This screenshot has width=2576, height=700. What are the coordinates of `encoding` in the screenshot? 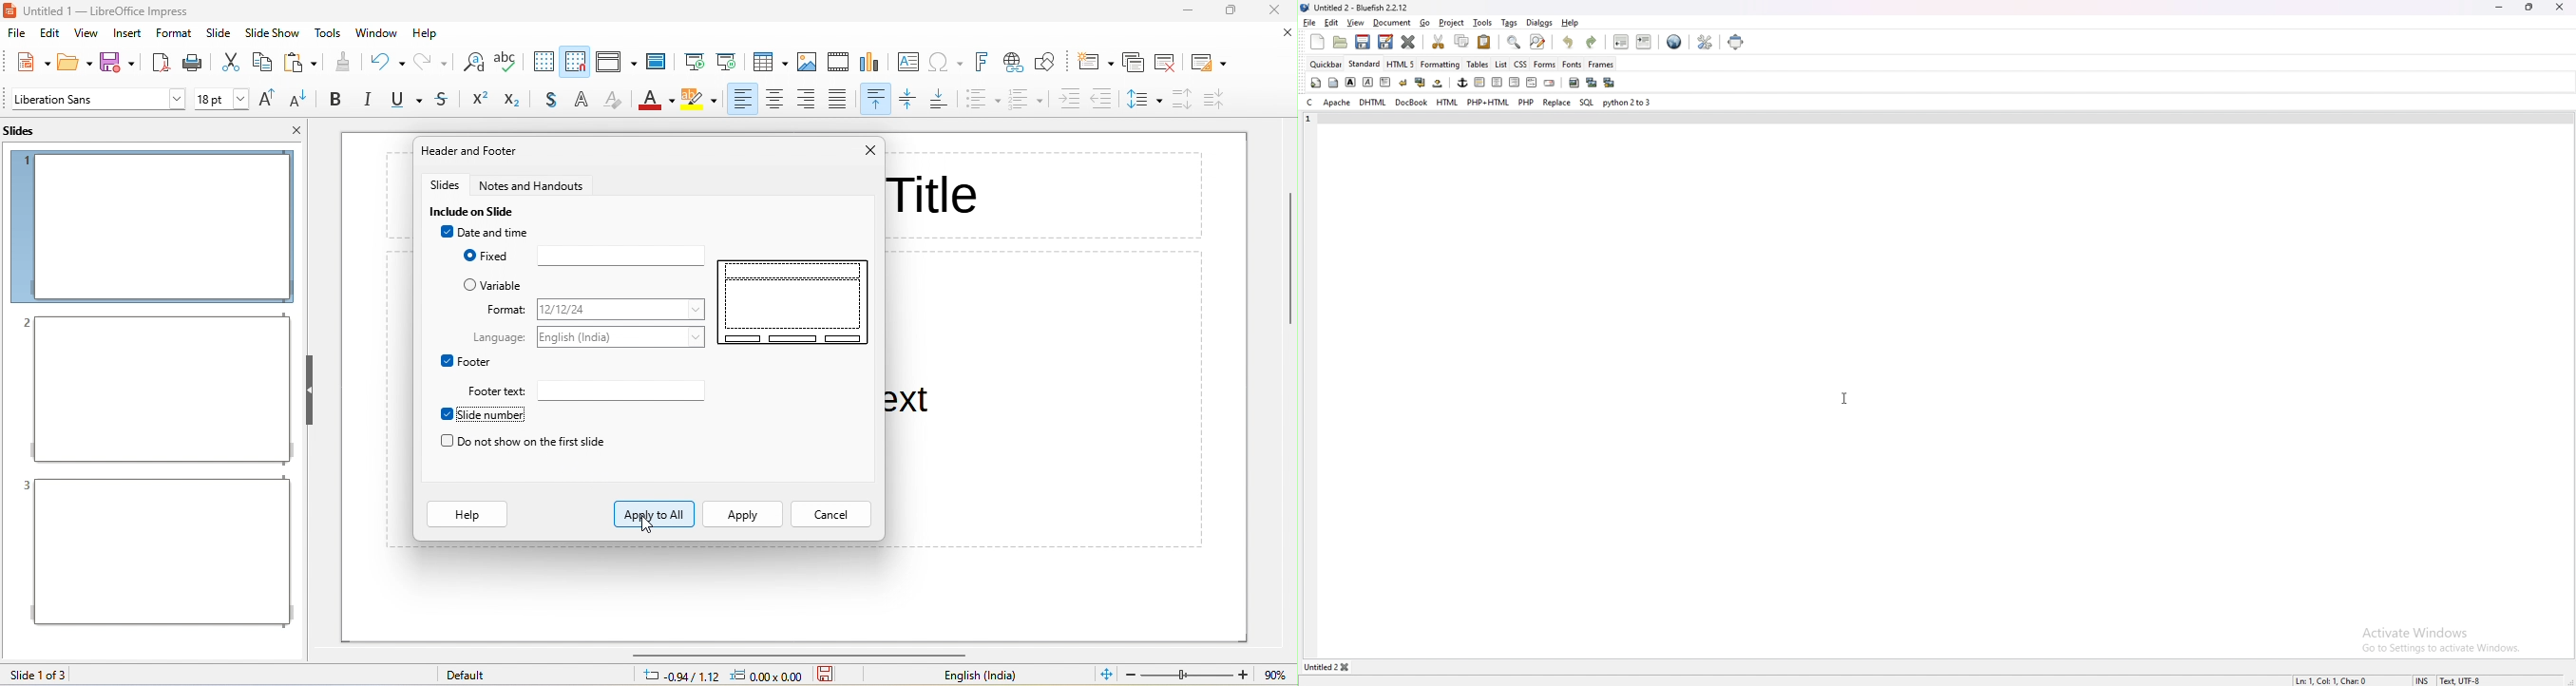 It's located at (2469, 679).